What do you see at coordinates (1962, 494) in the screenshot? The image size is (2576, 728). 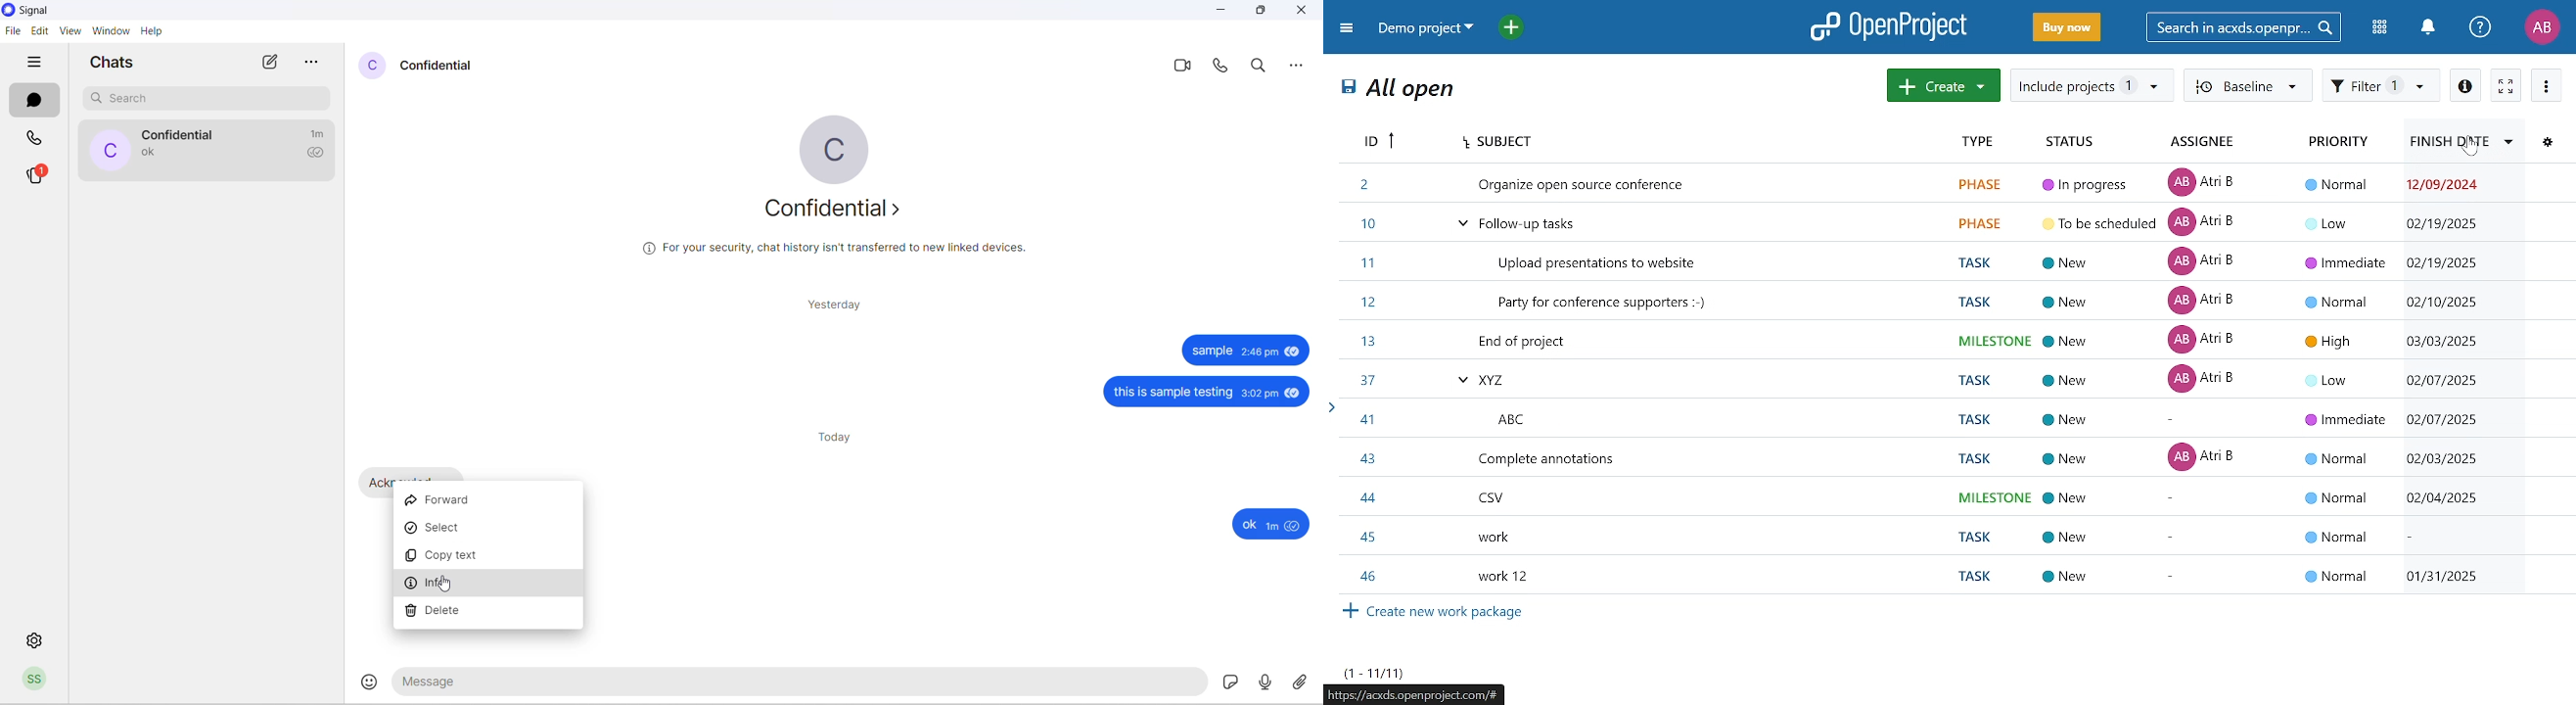 I see `task titled "CSV"` at bounding box center [1962, 494].